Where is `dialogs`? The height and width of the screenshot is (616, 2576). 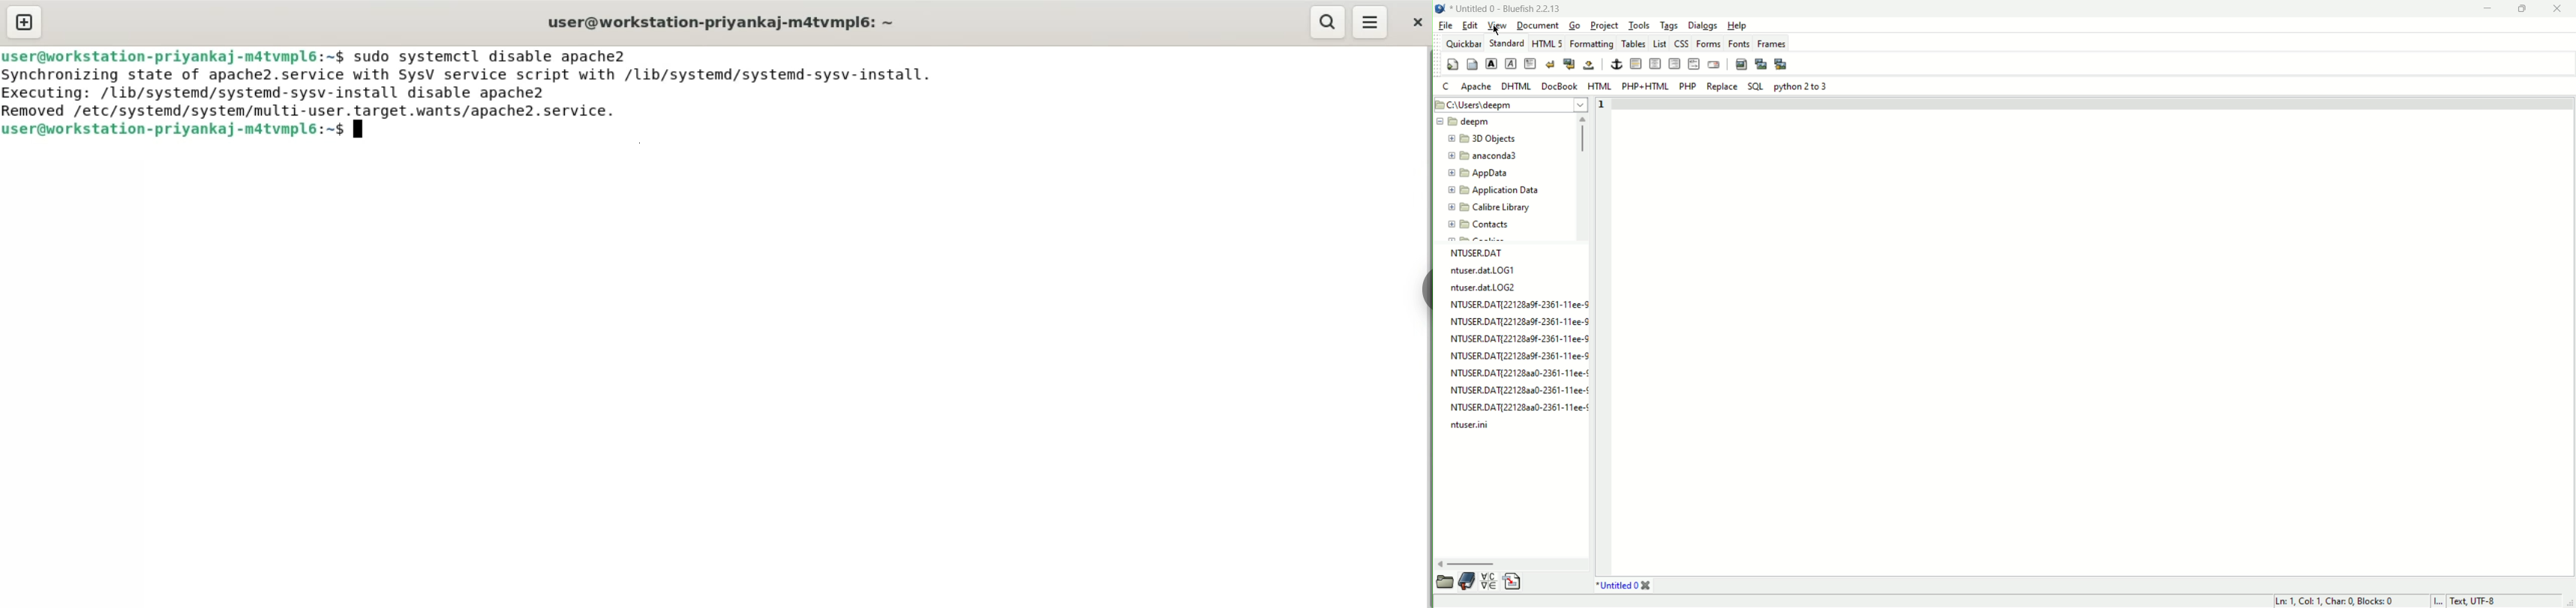
dialogs is located at coordinates (1703, 26).